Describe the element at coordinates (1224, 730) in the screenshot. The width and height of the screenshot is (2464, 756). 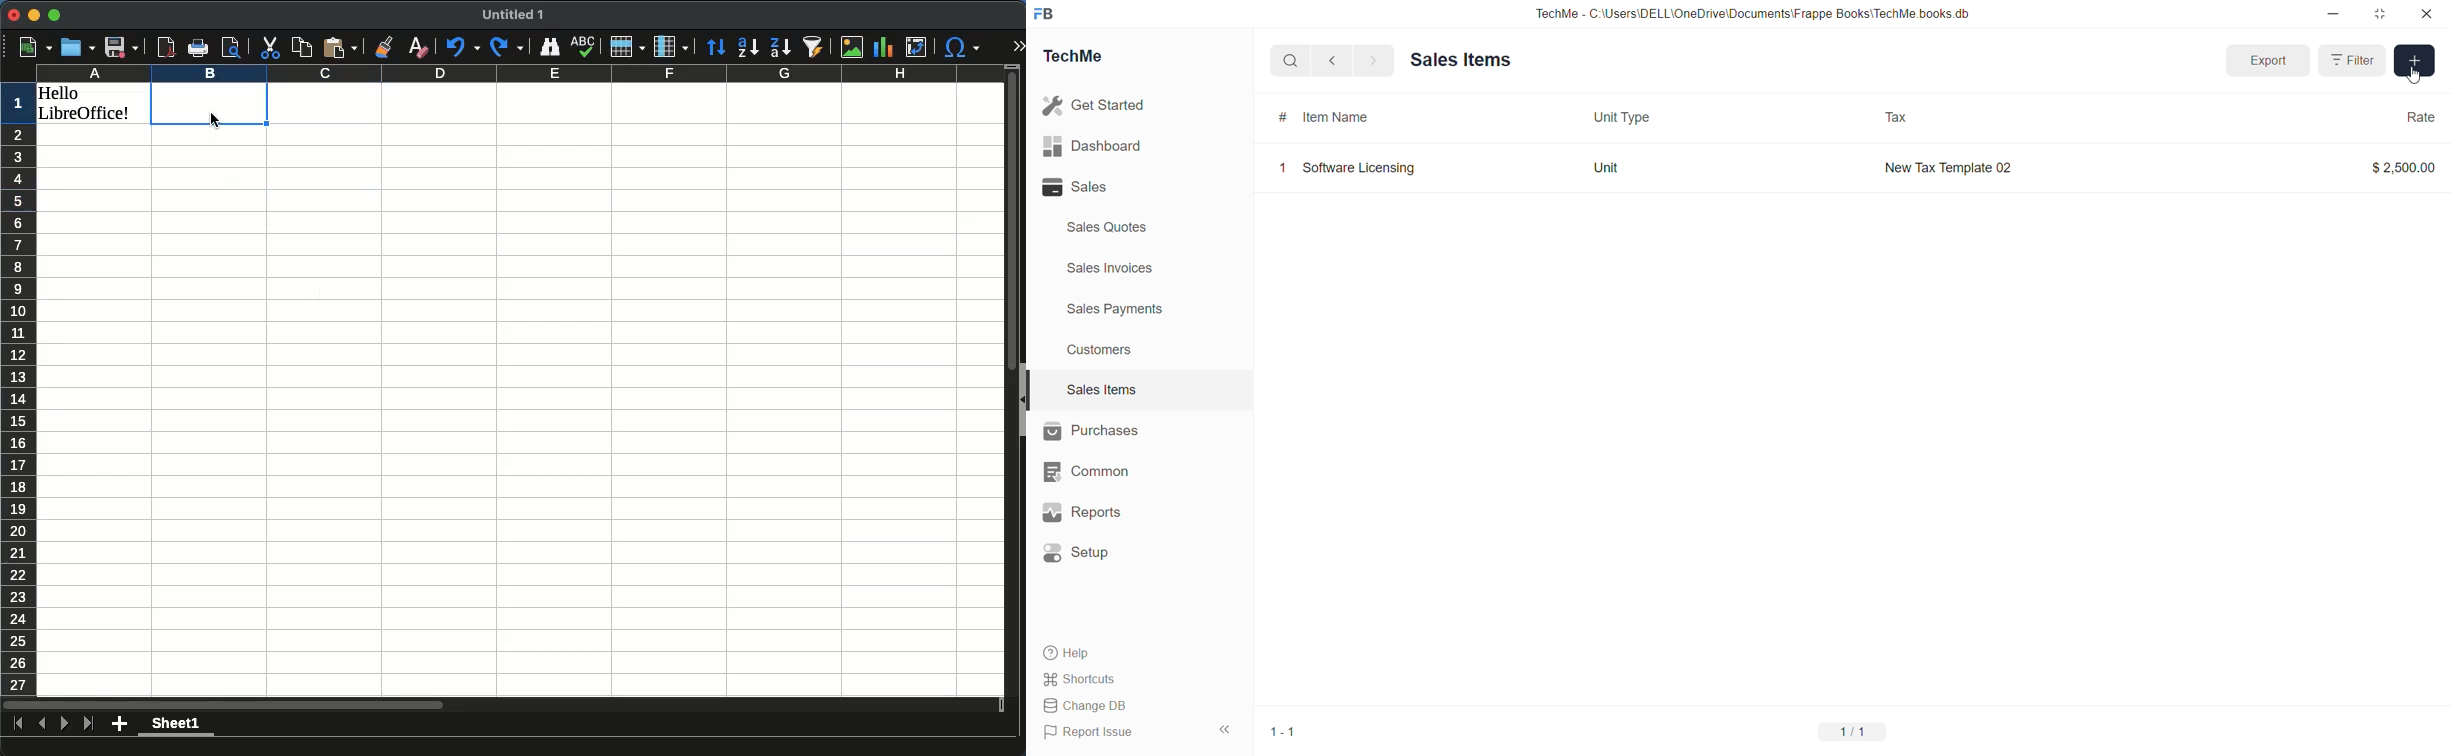
I see `<<` at that location.